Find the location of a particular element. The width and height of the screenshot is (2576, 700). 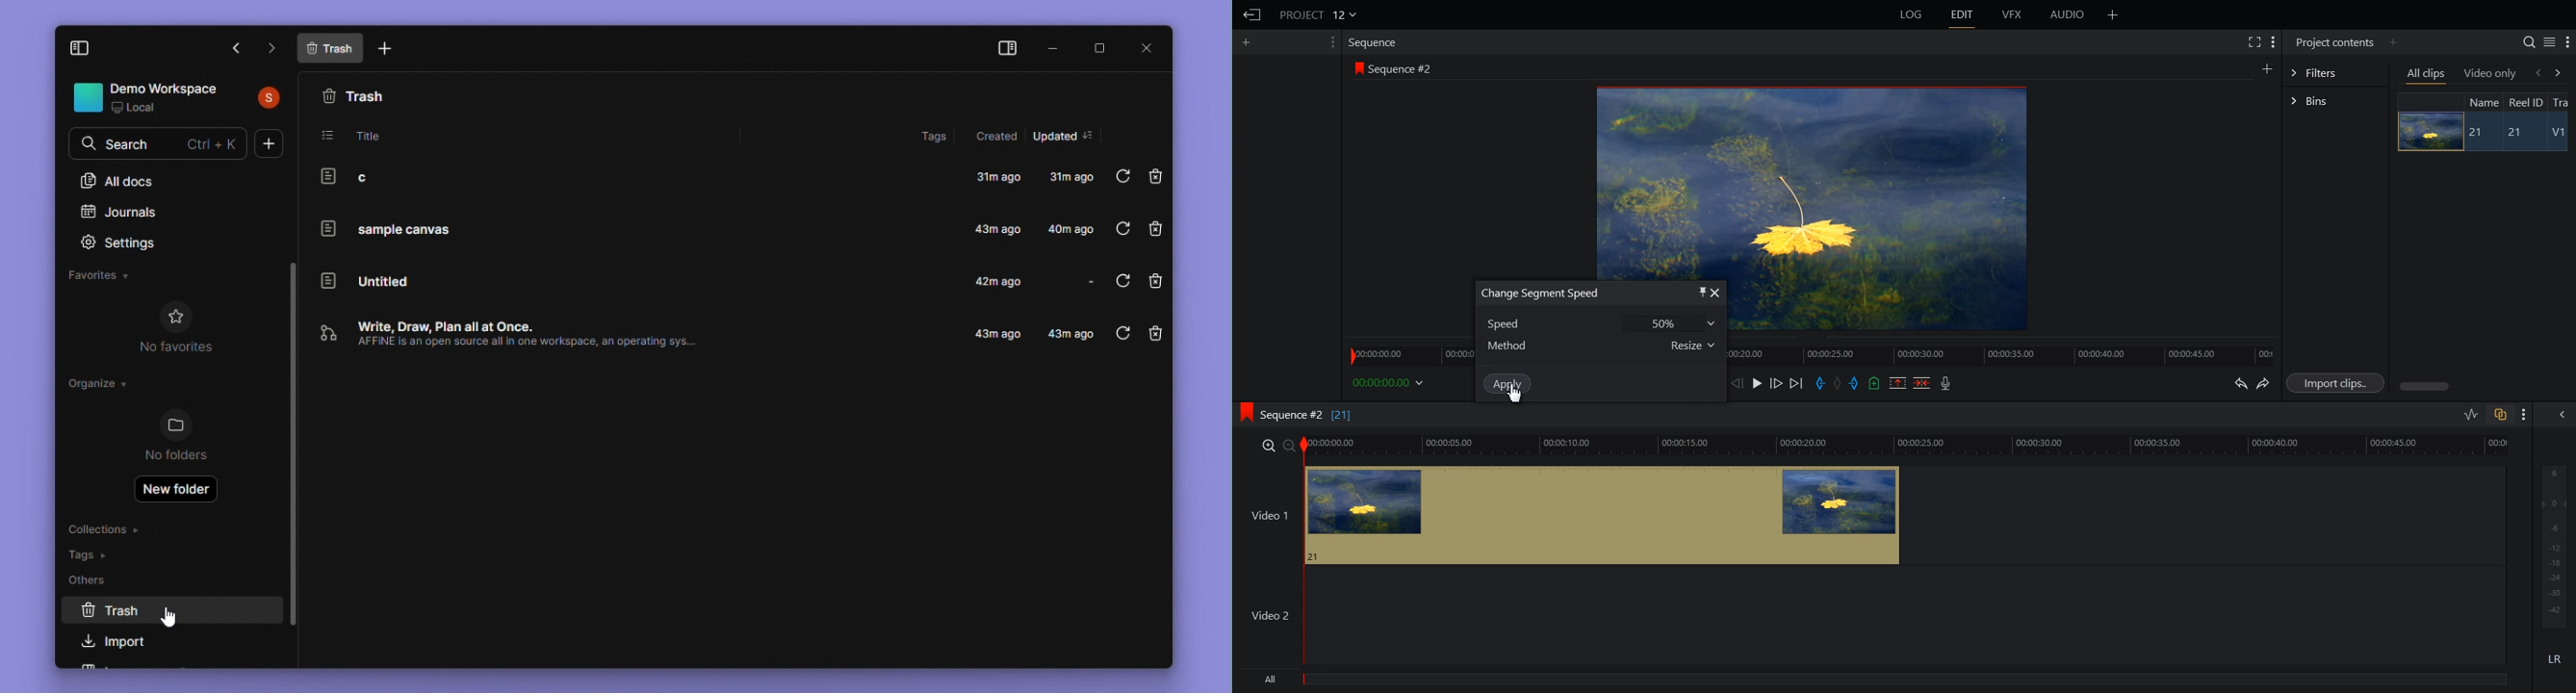

Updated is located at coordinates (1065, 137).